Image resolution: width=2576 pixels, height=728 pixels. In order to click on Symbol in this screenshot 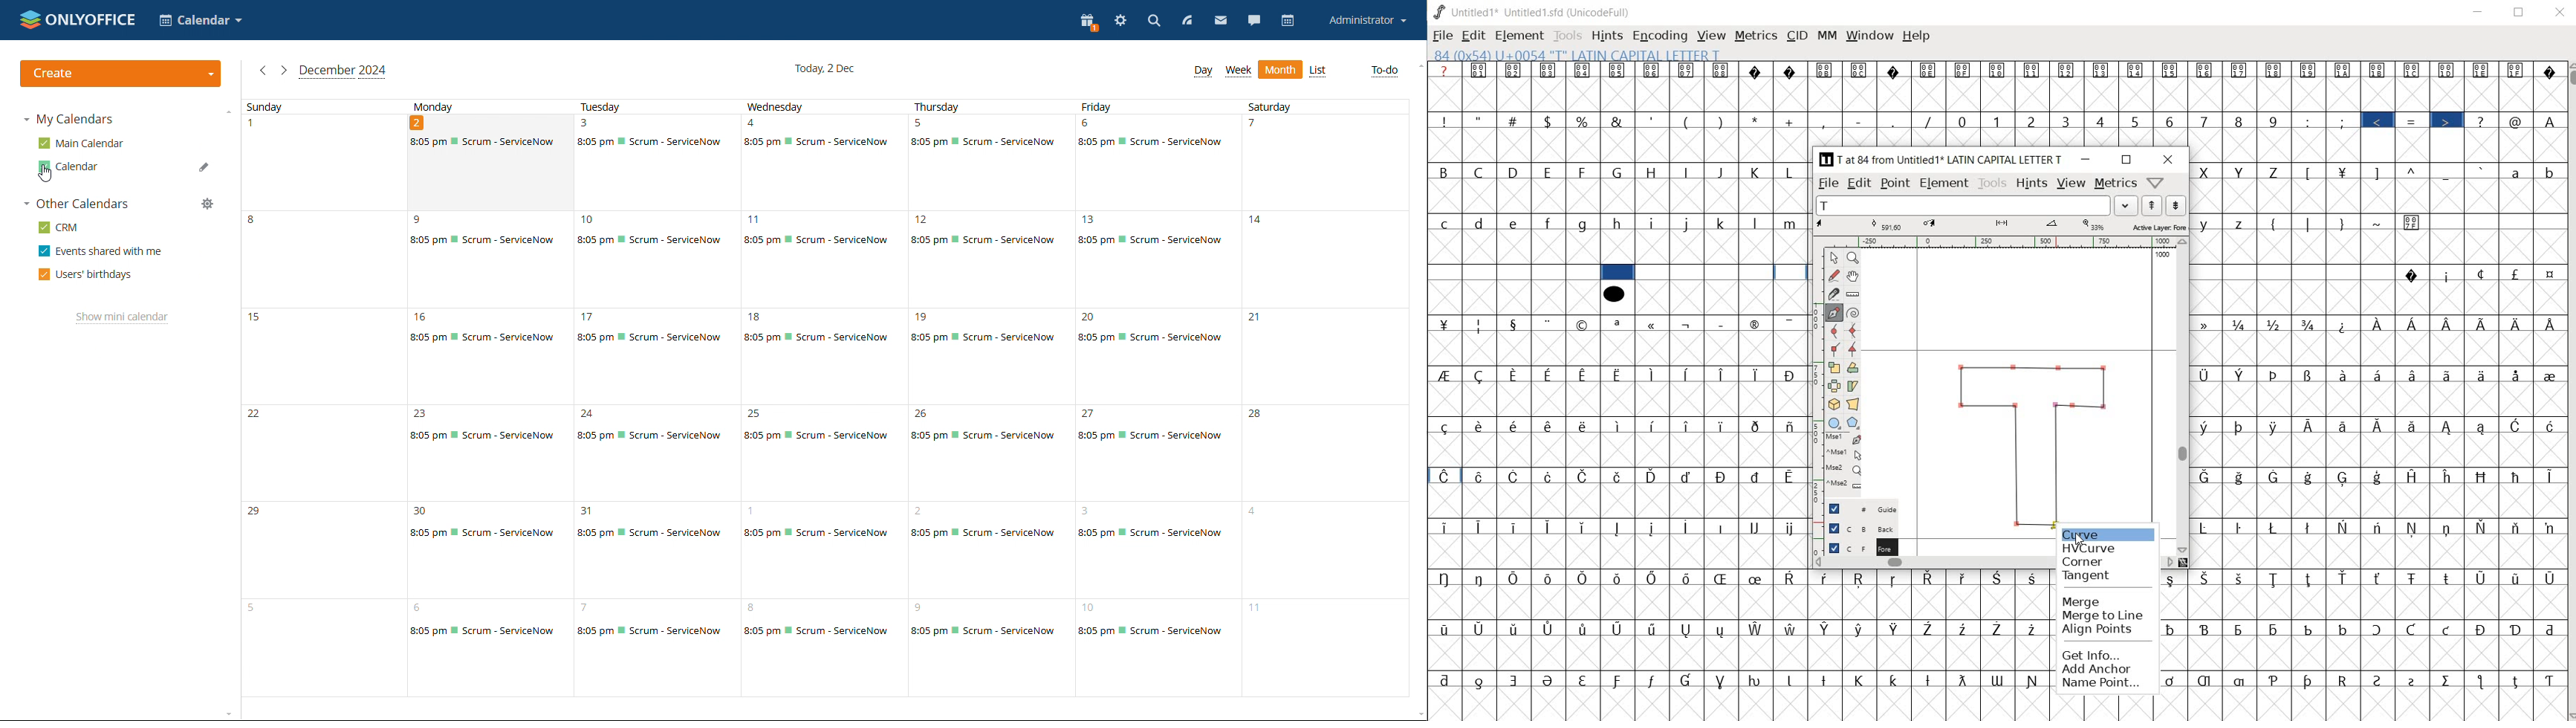, I will do `click(1549, 71)`.